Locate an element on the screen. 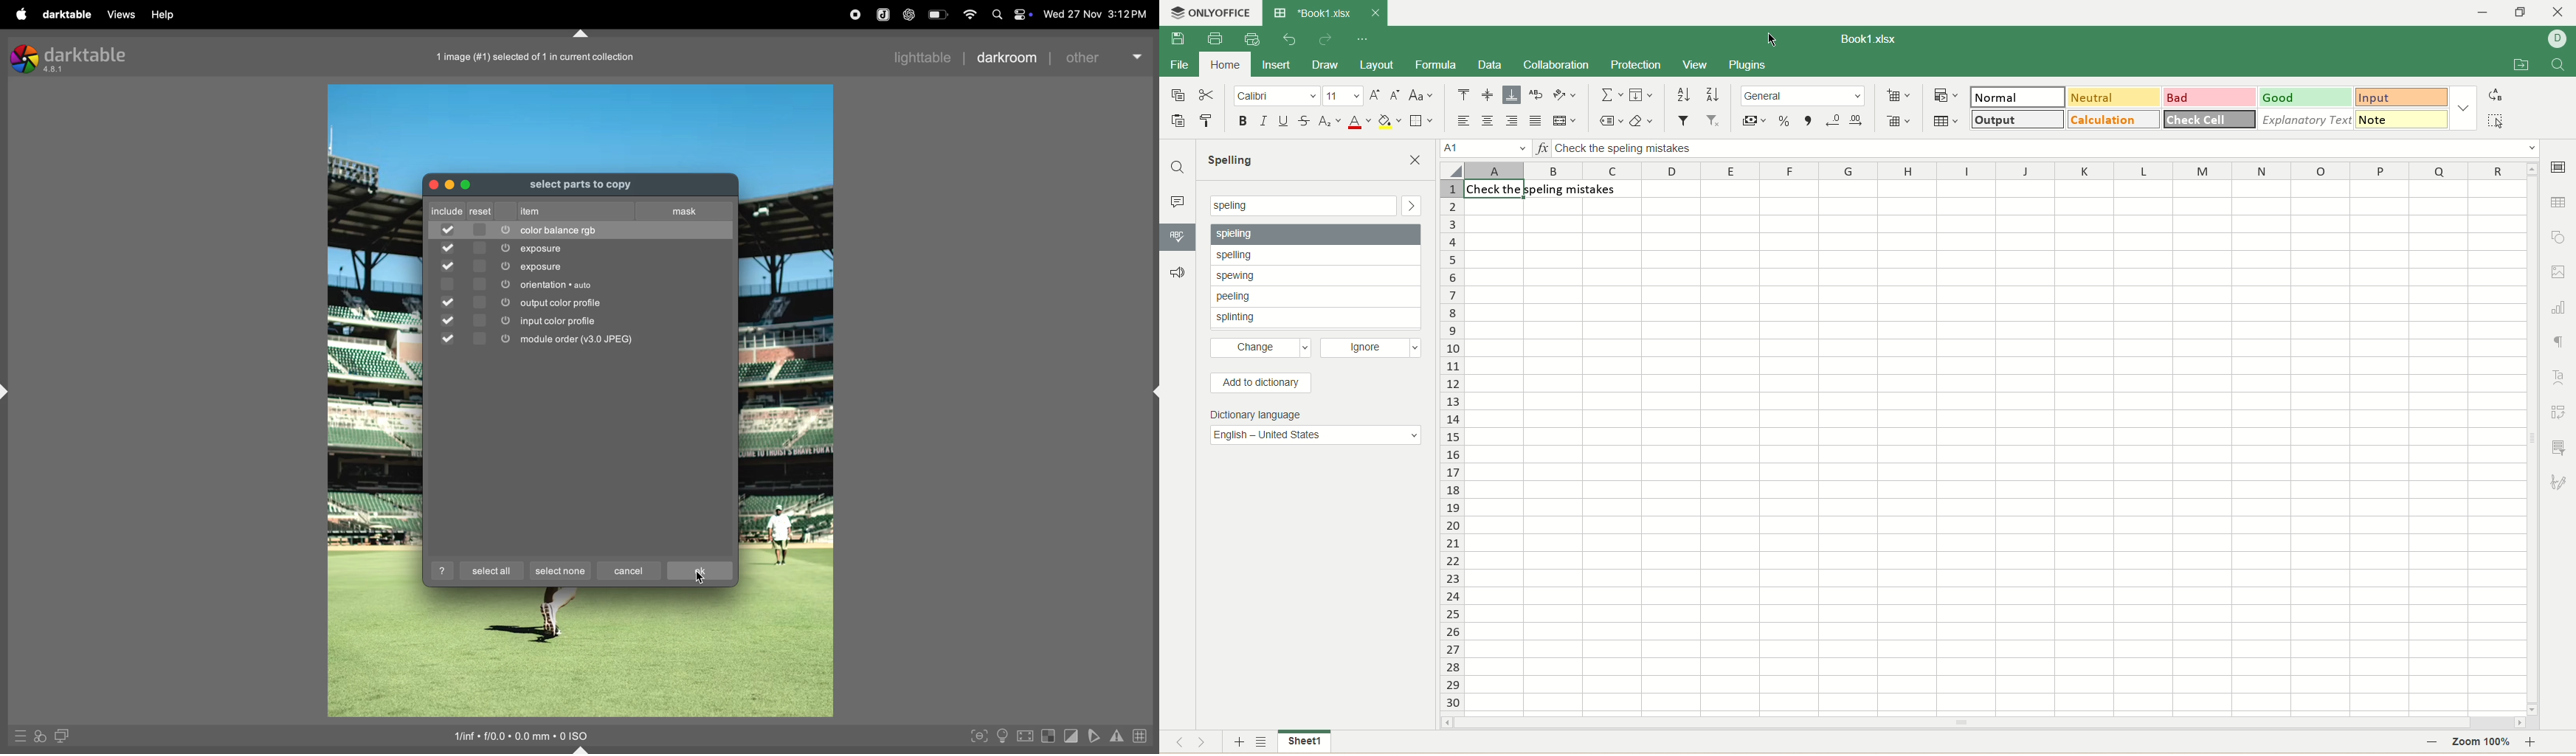 The image size is (2576, 756). help is located at coordinates (445, 570).